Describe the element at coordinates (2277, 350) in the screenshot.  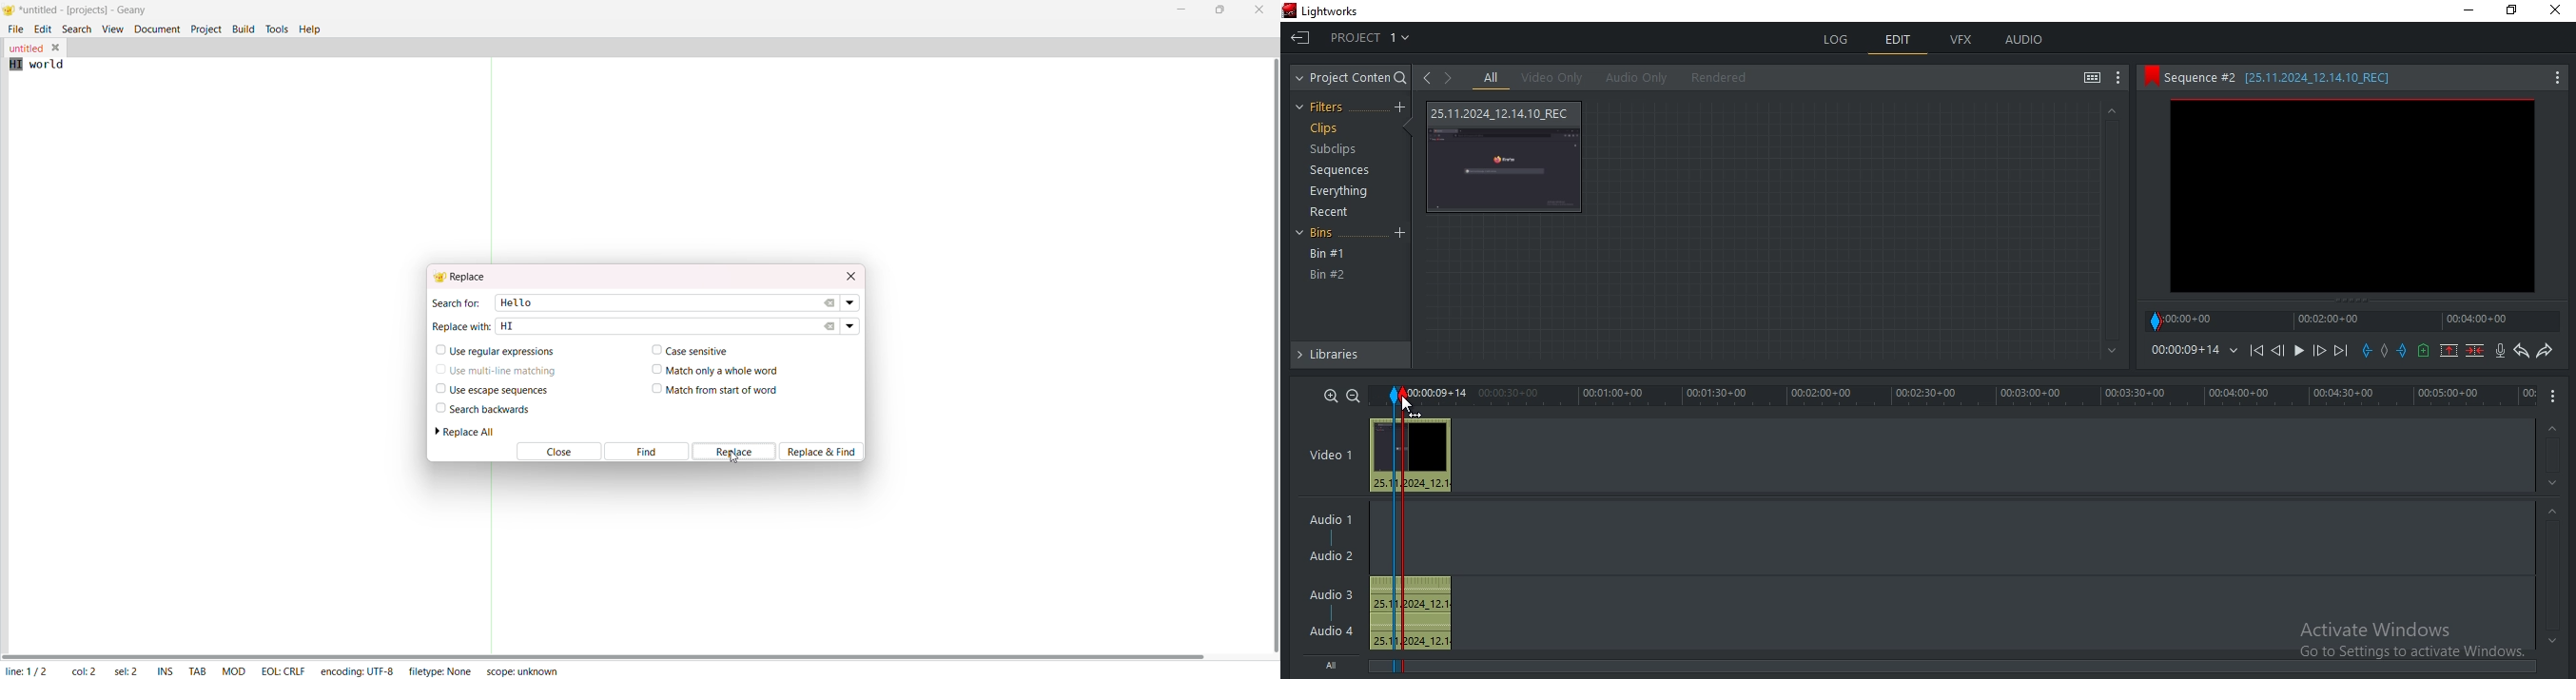
I see `Previous` at that location.